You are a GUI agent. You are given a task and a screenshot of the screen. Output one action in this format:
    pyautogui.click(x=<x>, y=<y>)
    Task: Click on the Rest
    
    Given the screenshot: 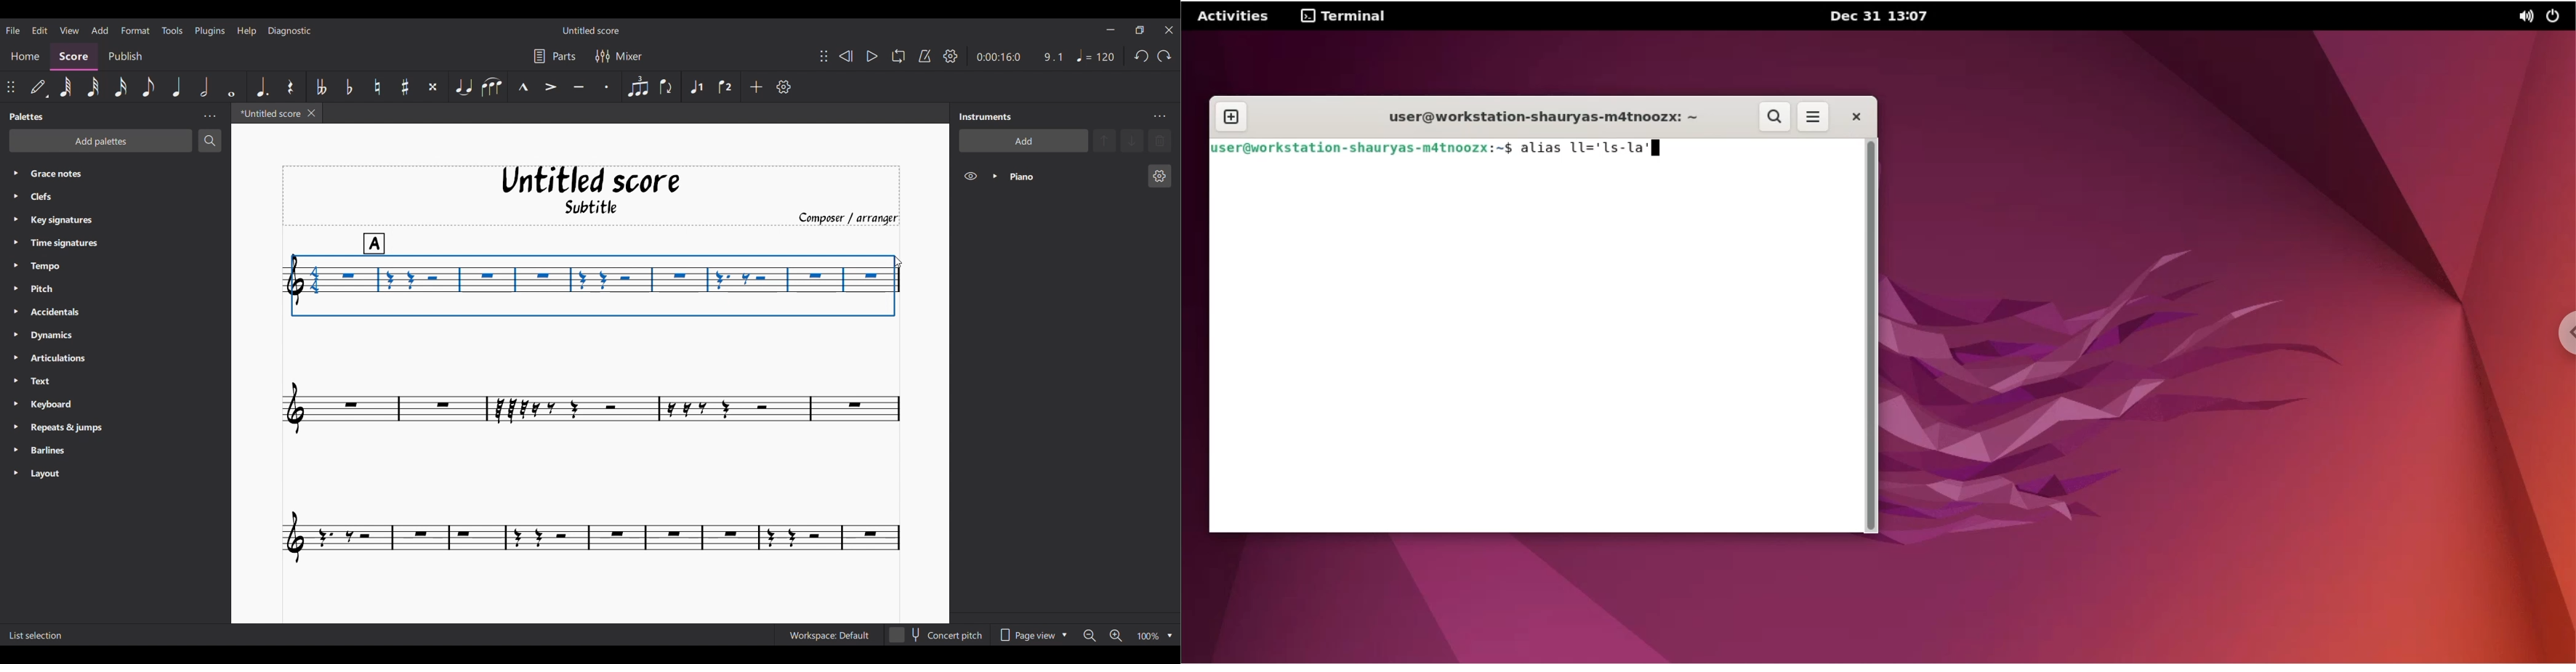 What is the action you would take?
    pyautogui.click(x=290, y=87)
    